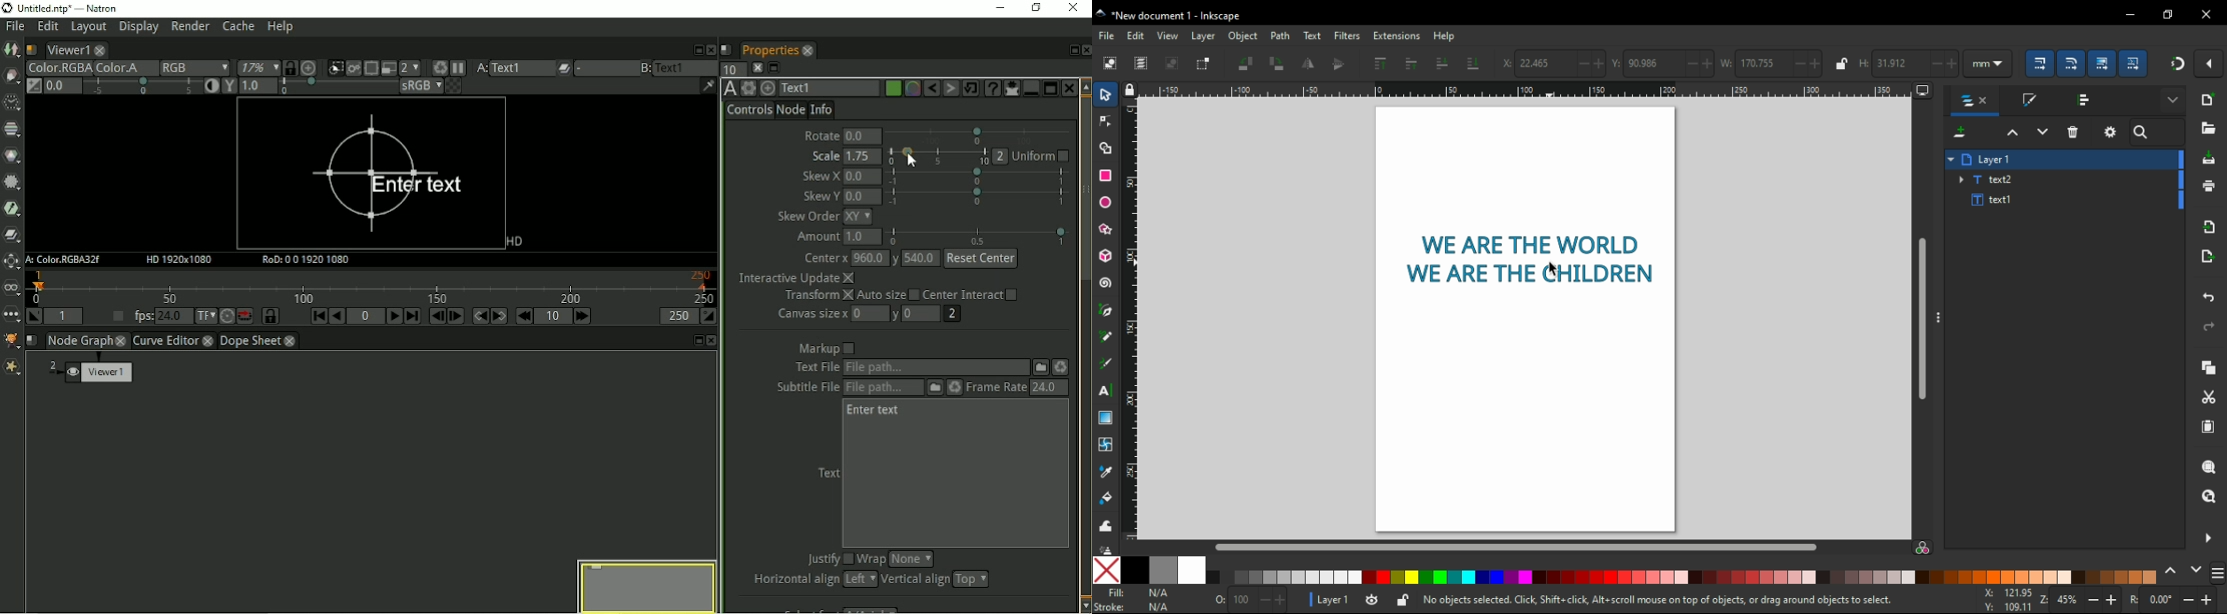  What do you see at coordinates (1106, 93) in the screenshot?
I see `select` at bounding box center [1106, 93].